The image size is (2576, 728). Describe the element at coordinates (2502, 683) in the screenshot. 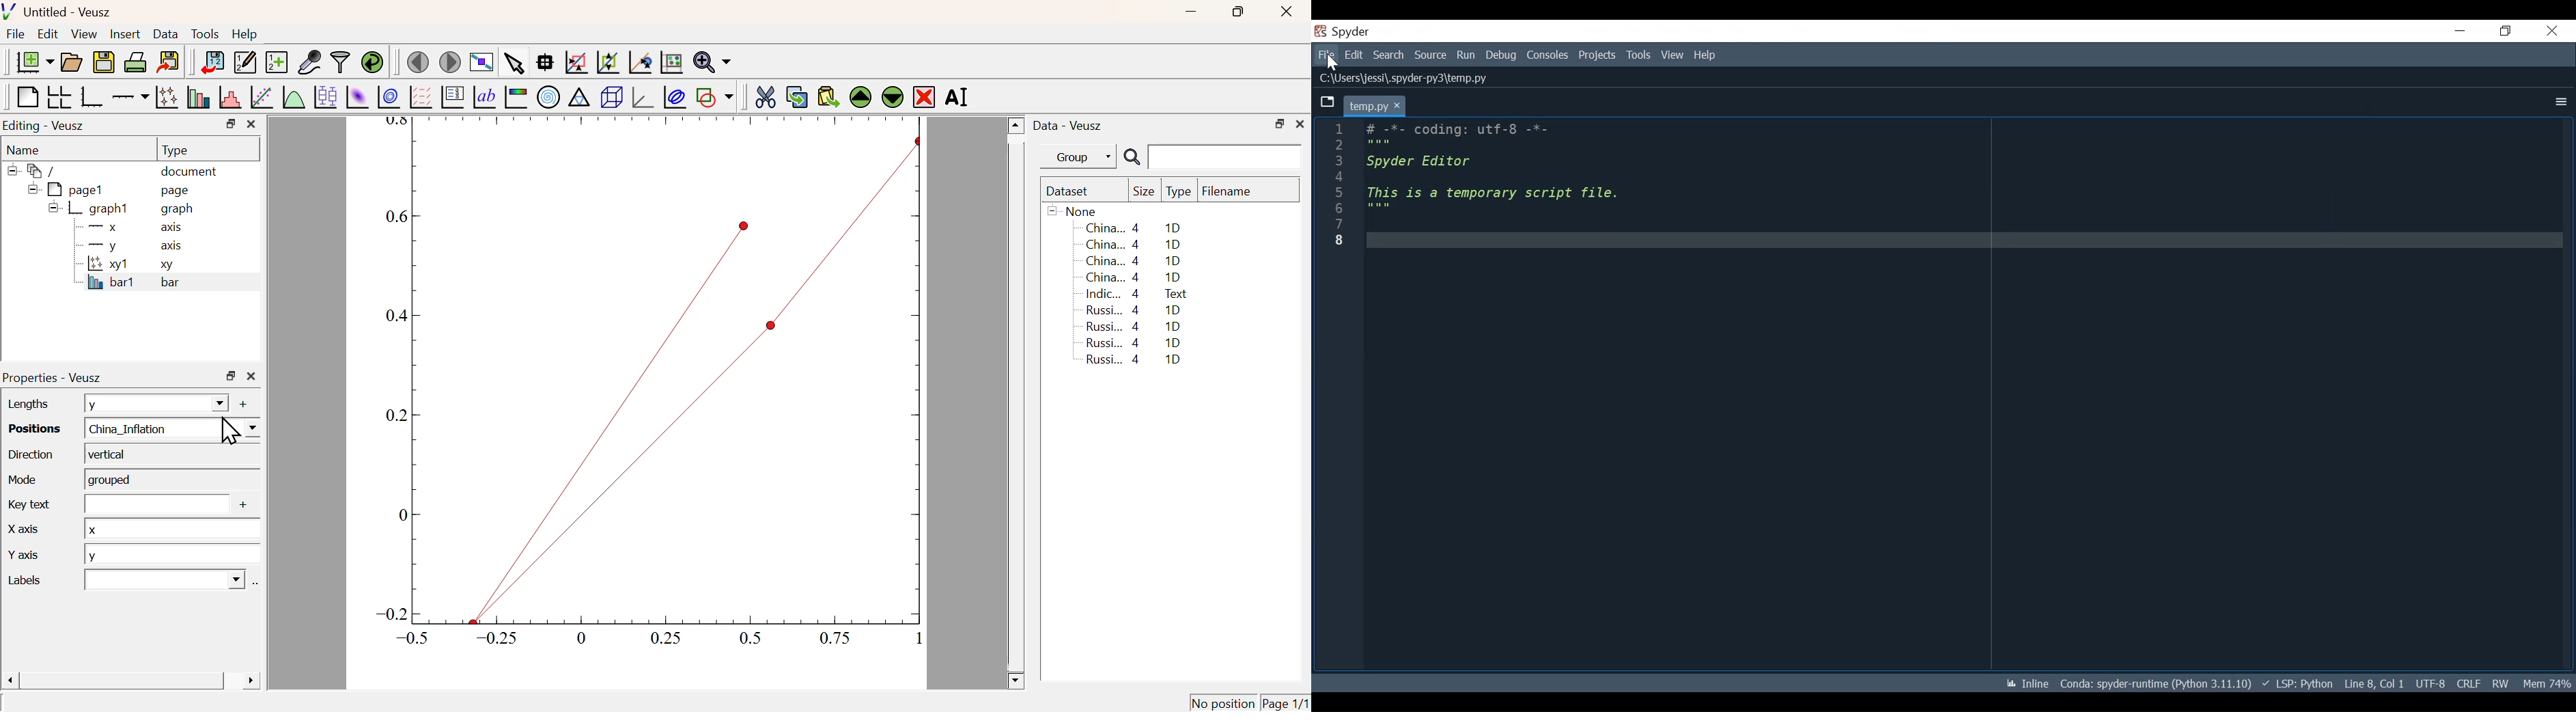

I see `File Permission` at that location.